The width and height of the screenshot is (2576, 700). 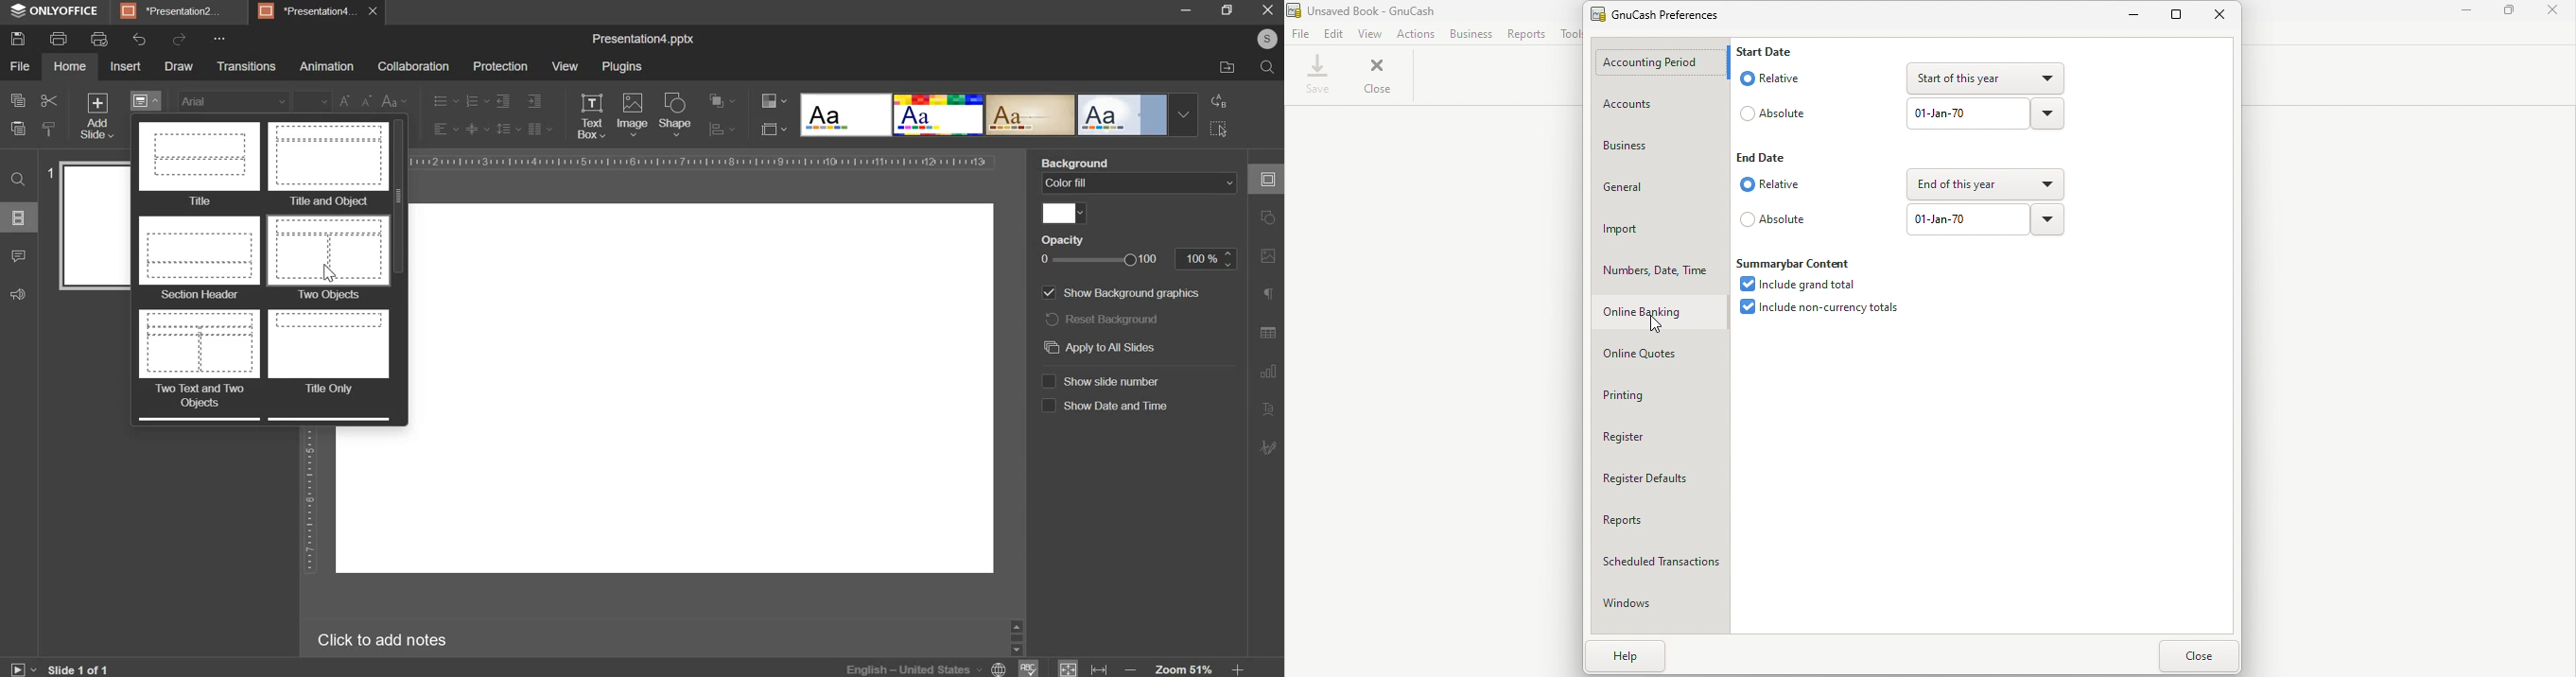 I want to click on redo, so click(x=179, y=40).